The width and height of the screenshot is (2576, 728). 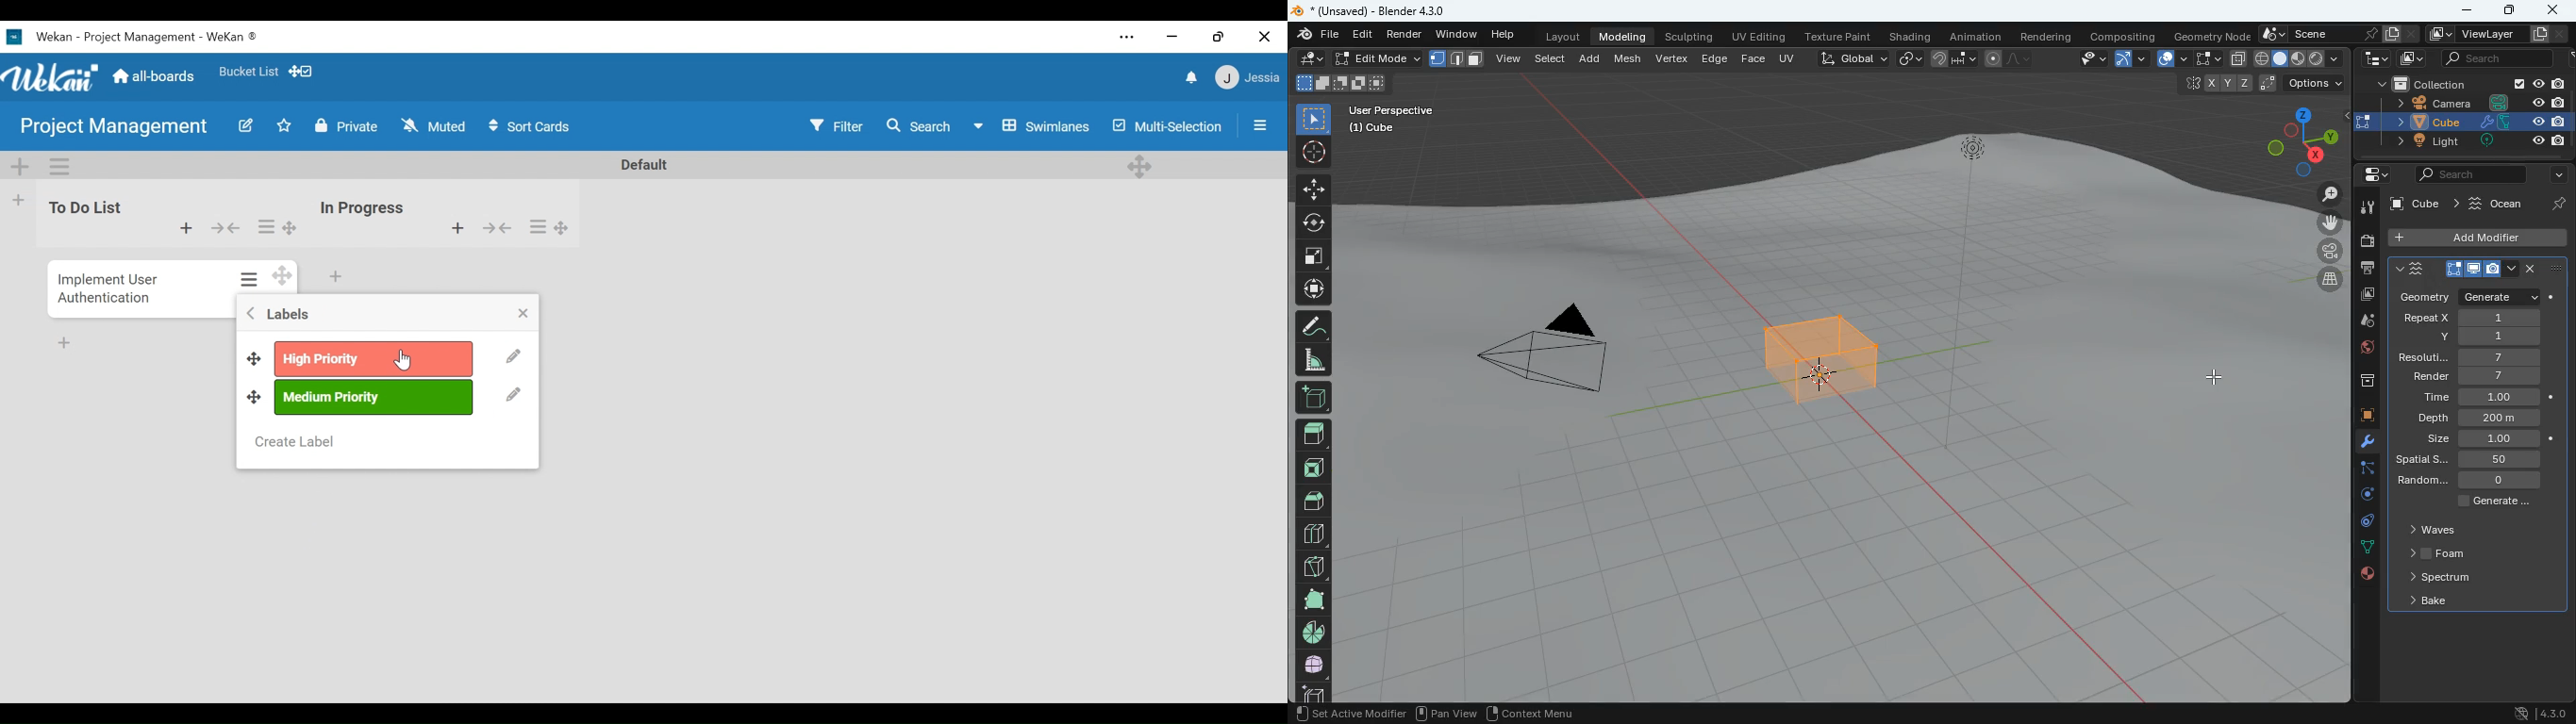 I want to click on Wekan - Project Management - WeKan ®, so click(x=150, y=38).